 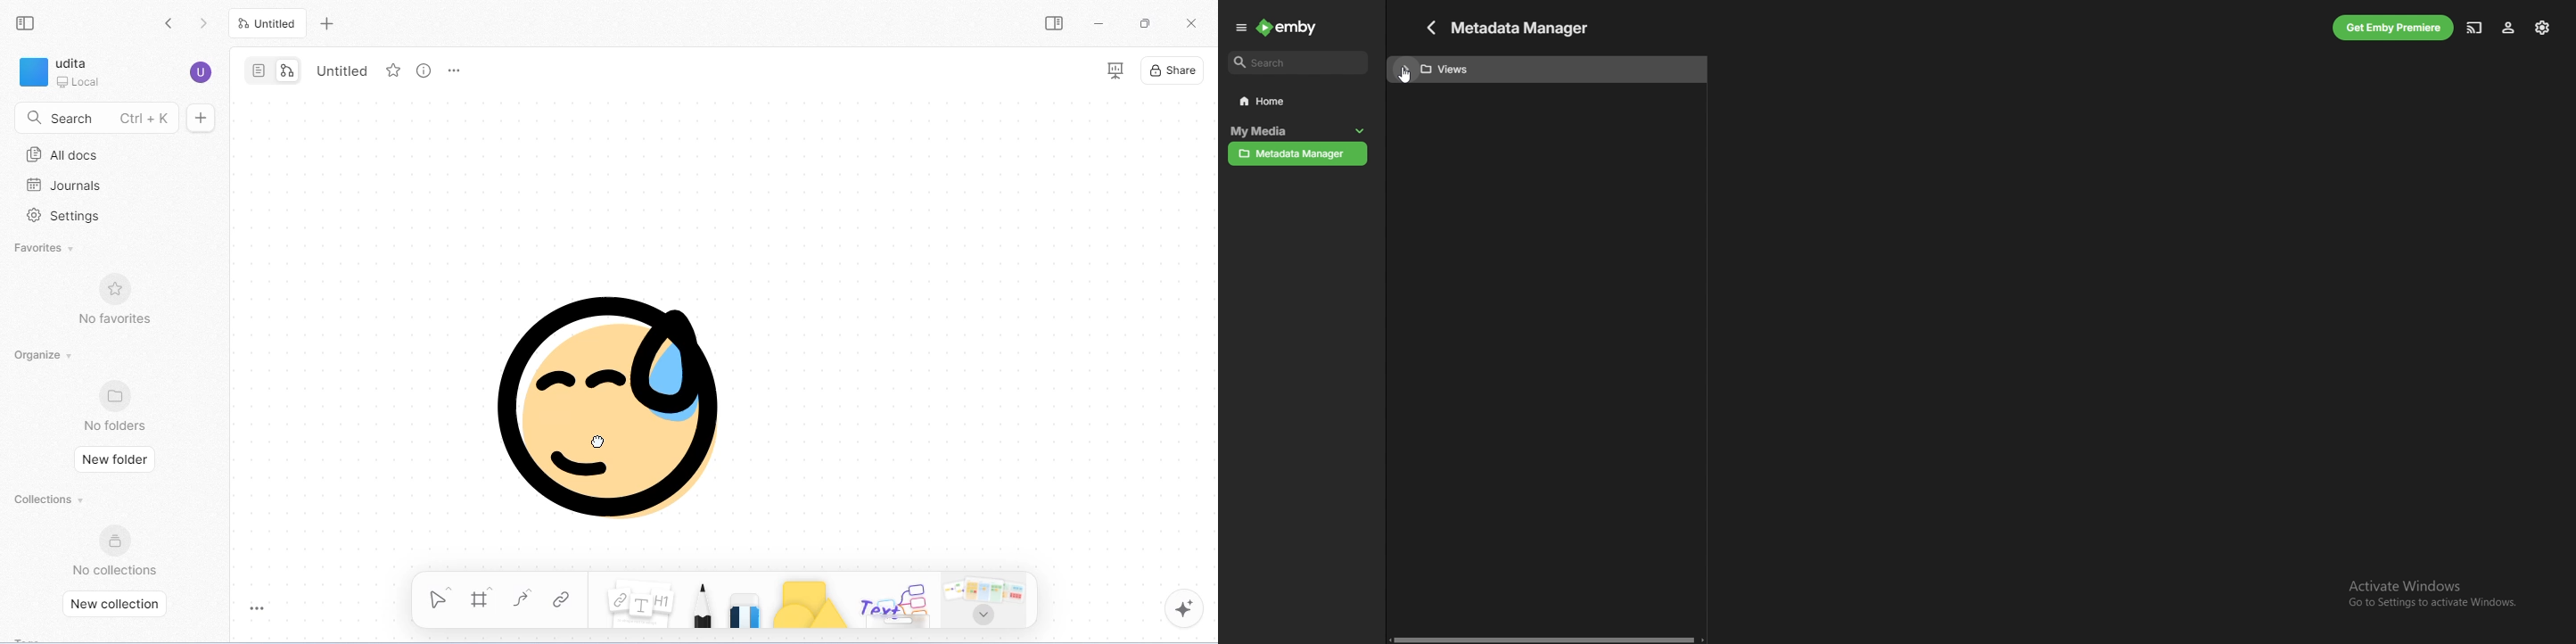 What do you see at coordinates (611, 408) in the screenshot?
I see `emoji is moved` at bounding box center [611, 408].